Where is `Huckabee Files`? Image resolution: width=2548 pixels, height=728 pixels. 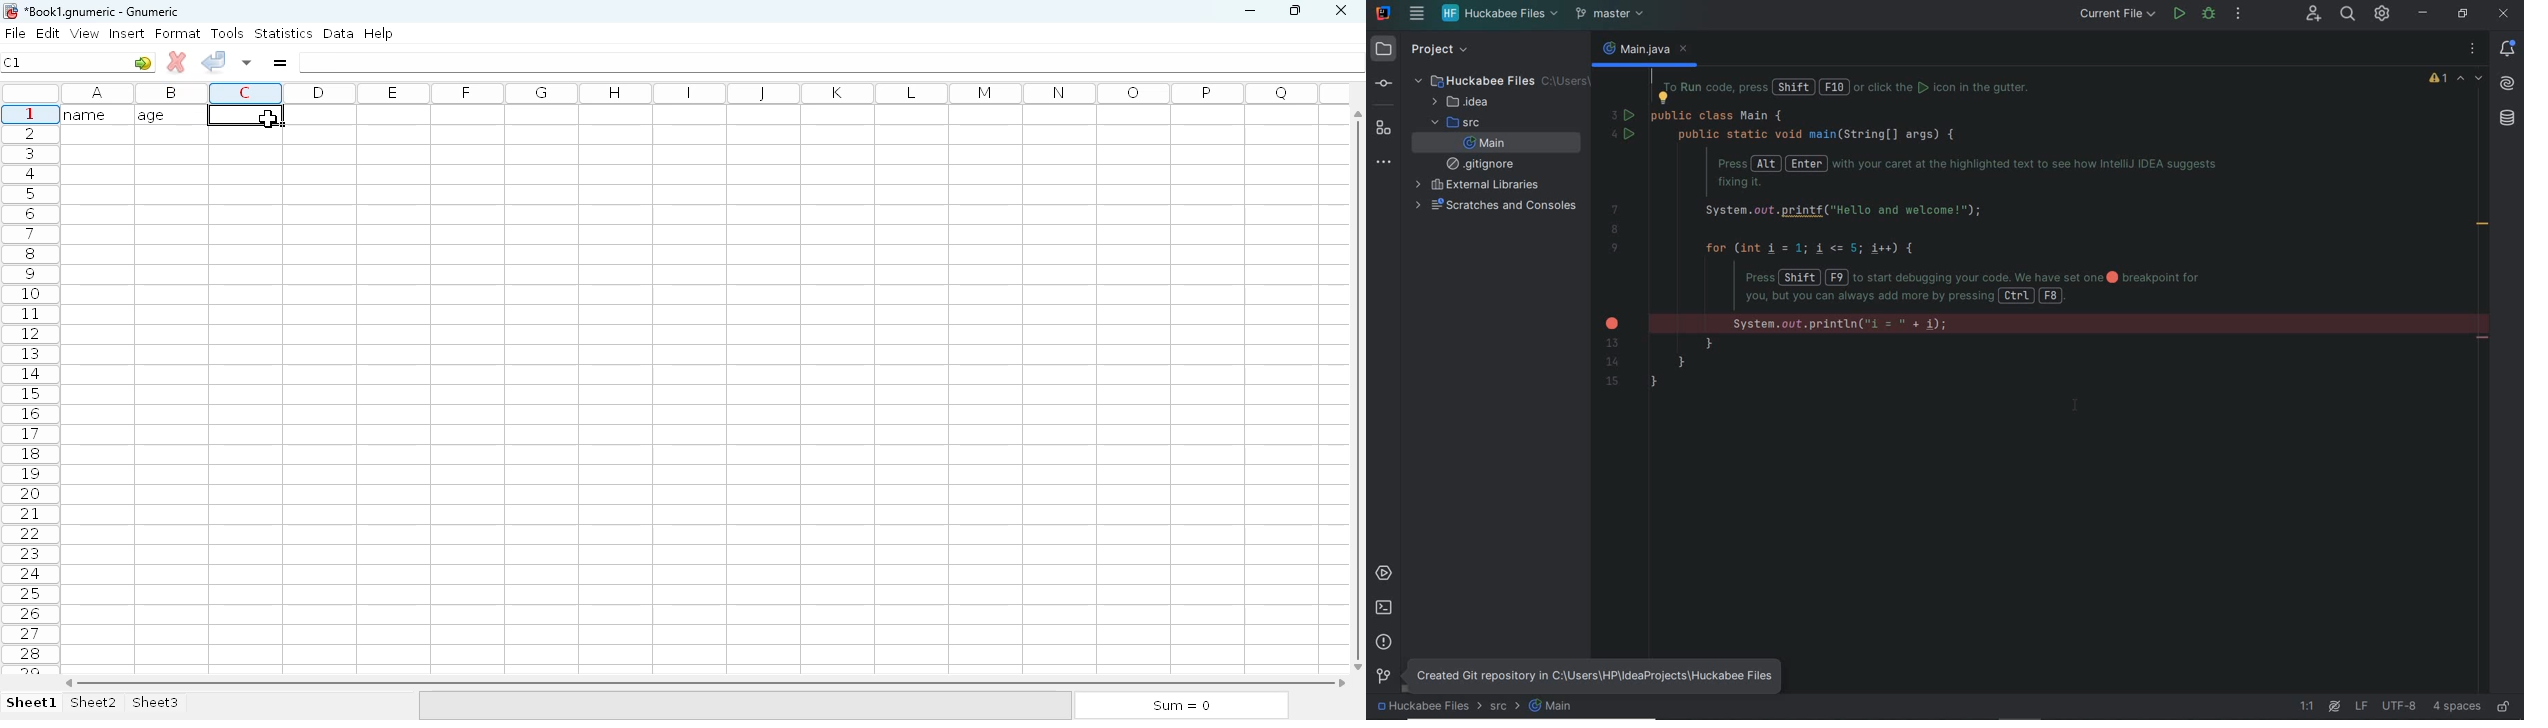
Huckabee Files is located at coordinates (1497, 80).